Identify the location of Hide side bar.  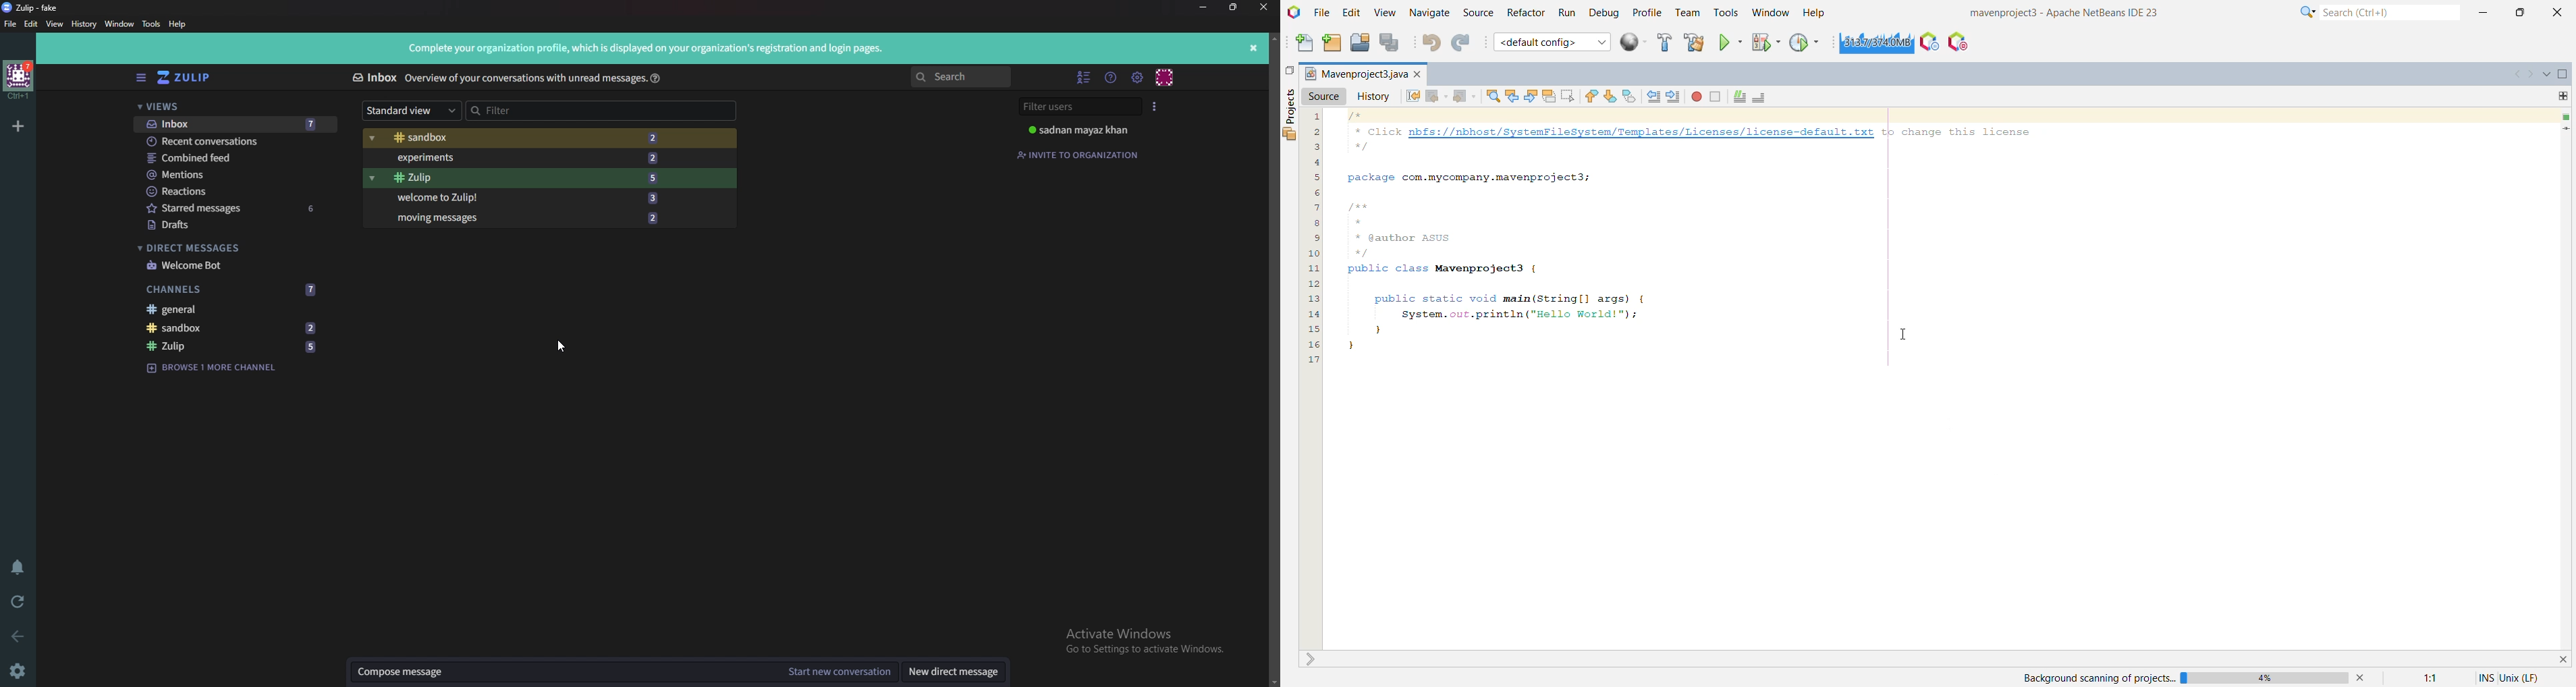
(141, 78).